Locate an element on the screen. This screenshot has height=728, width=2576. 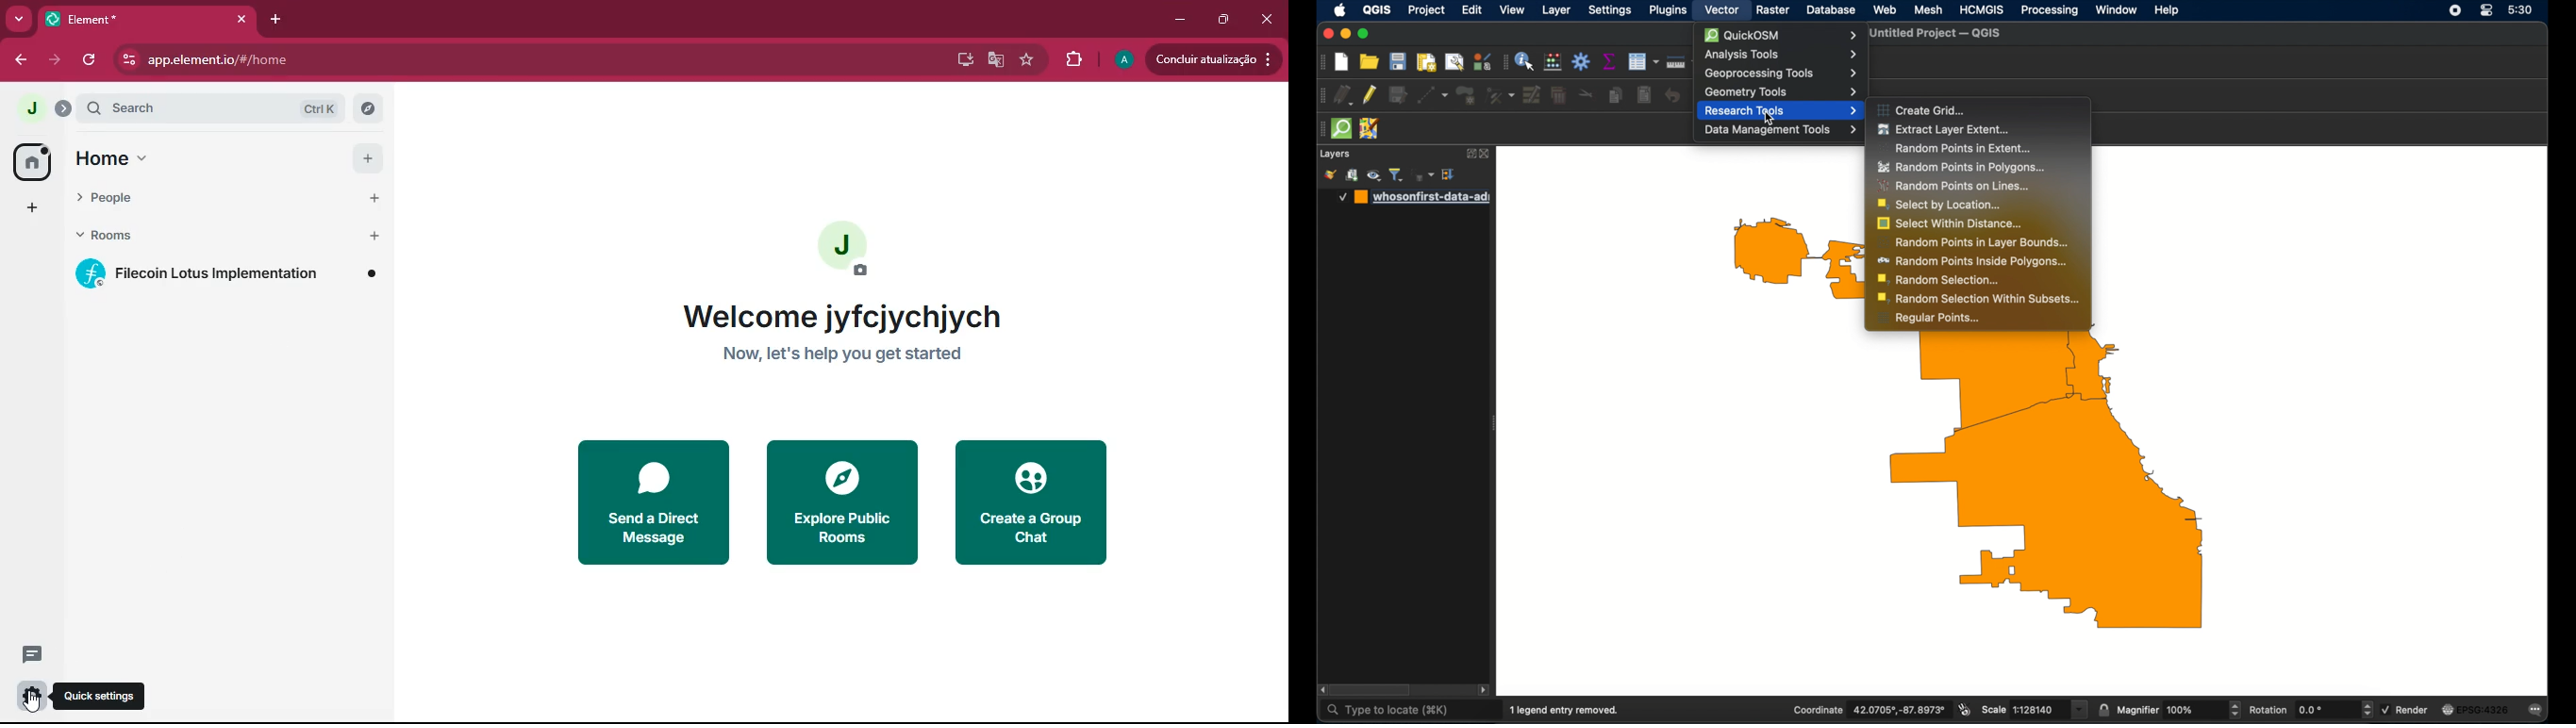
Filecoin Lotus Implementation is located at coordinates (231, 272).